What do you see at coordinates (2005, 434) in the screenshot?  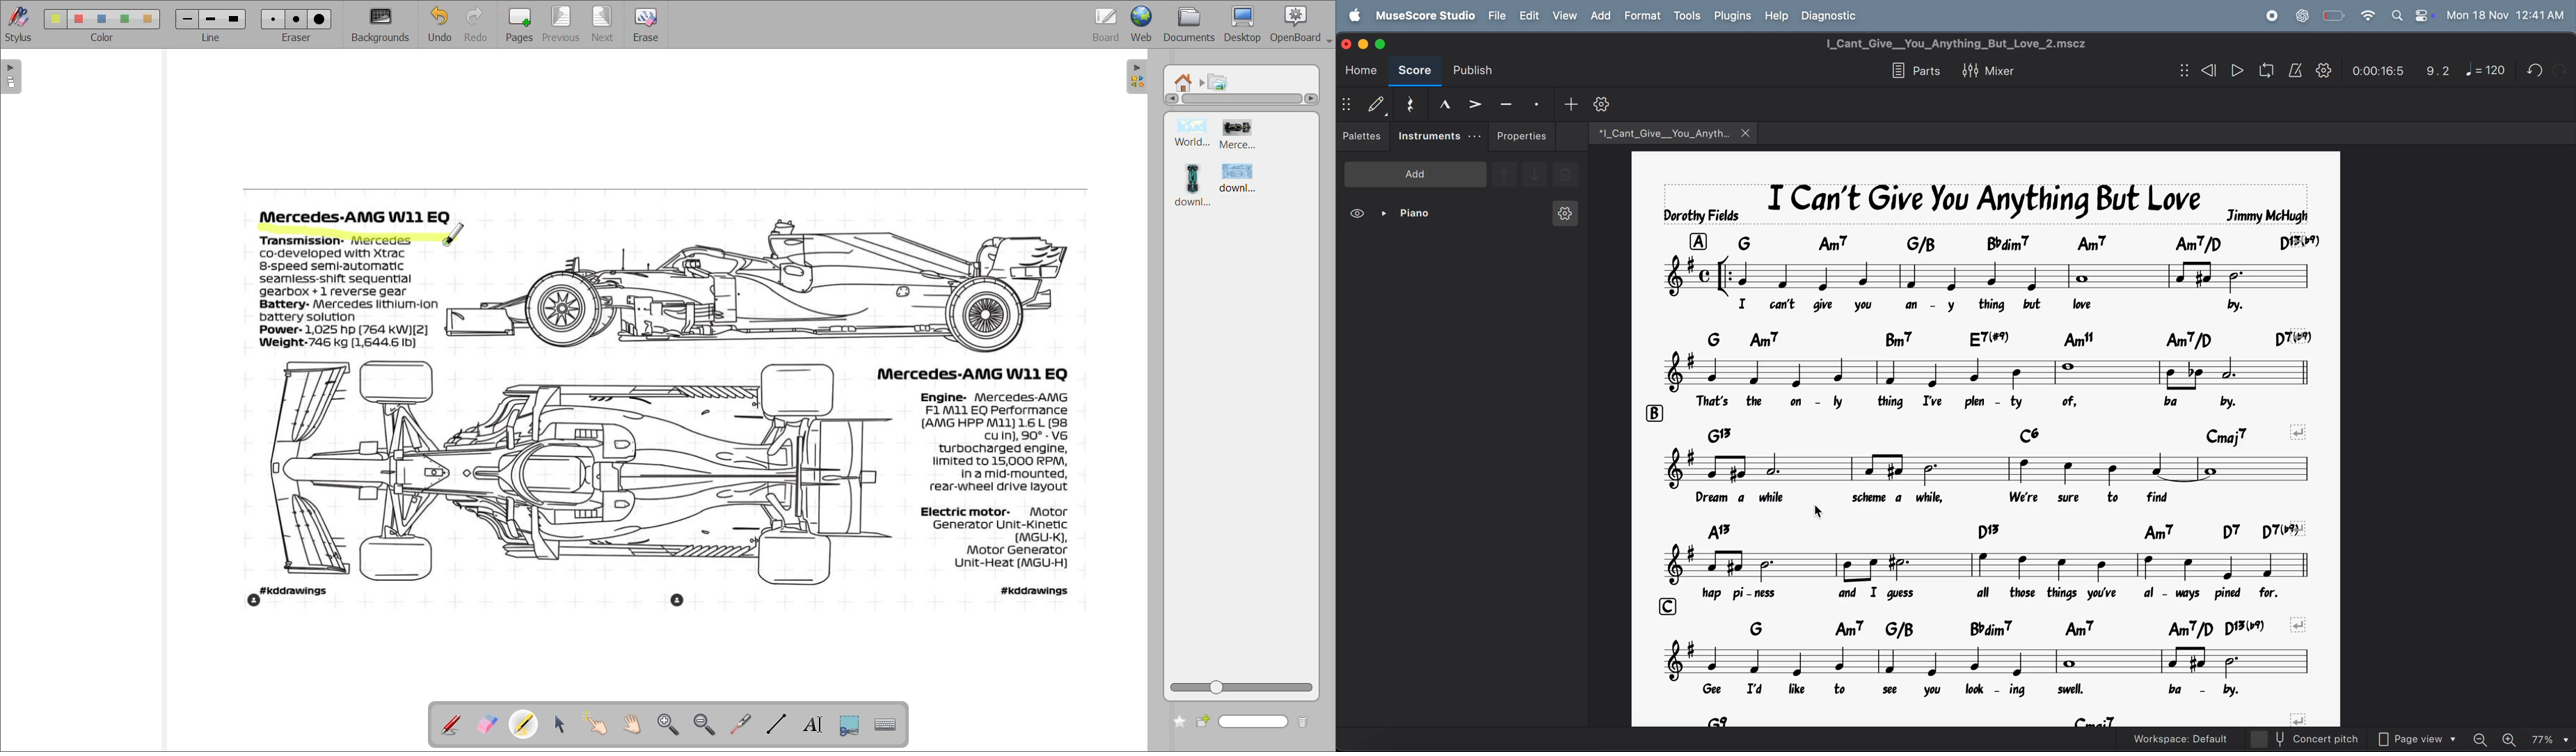 I see `chord symbols` at bounding box center [2005, 434].